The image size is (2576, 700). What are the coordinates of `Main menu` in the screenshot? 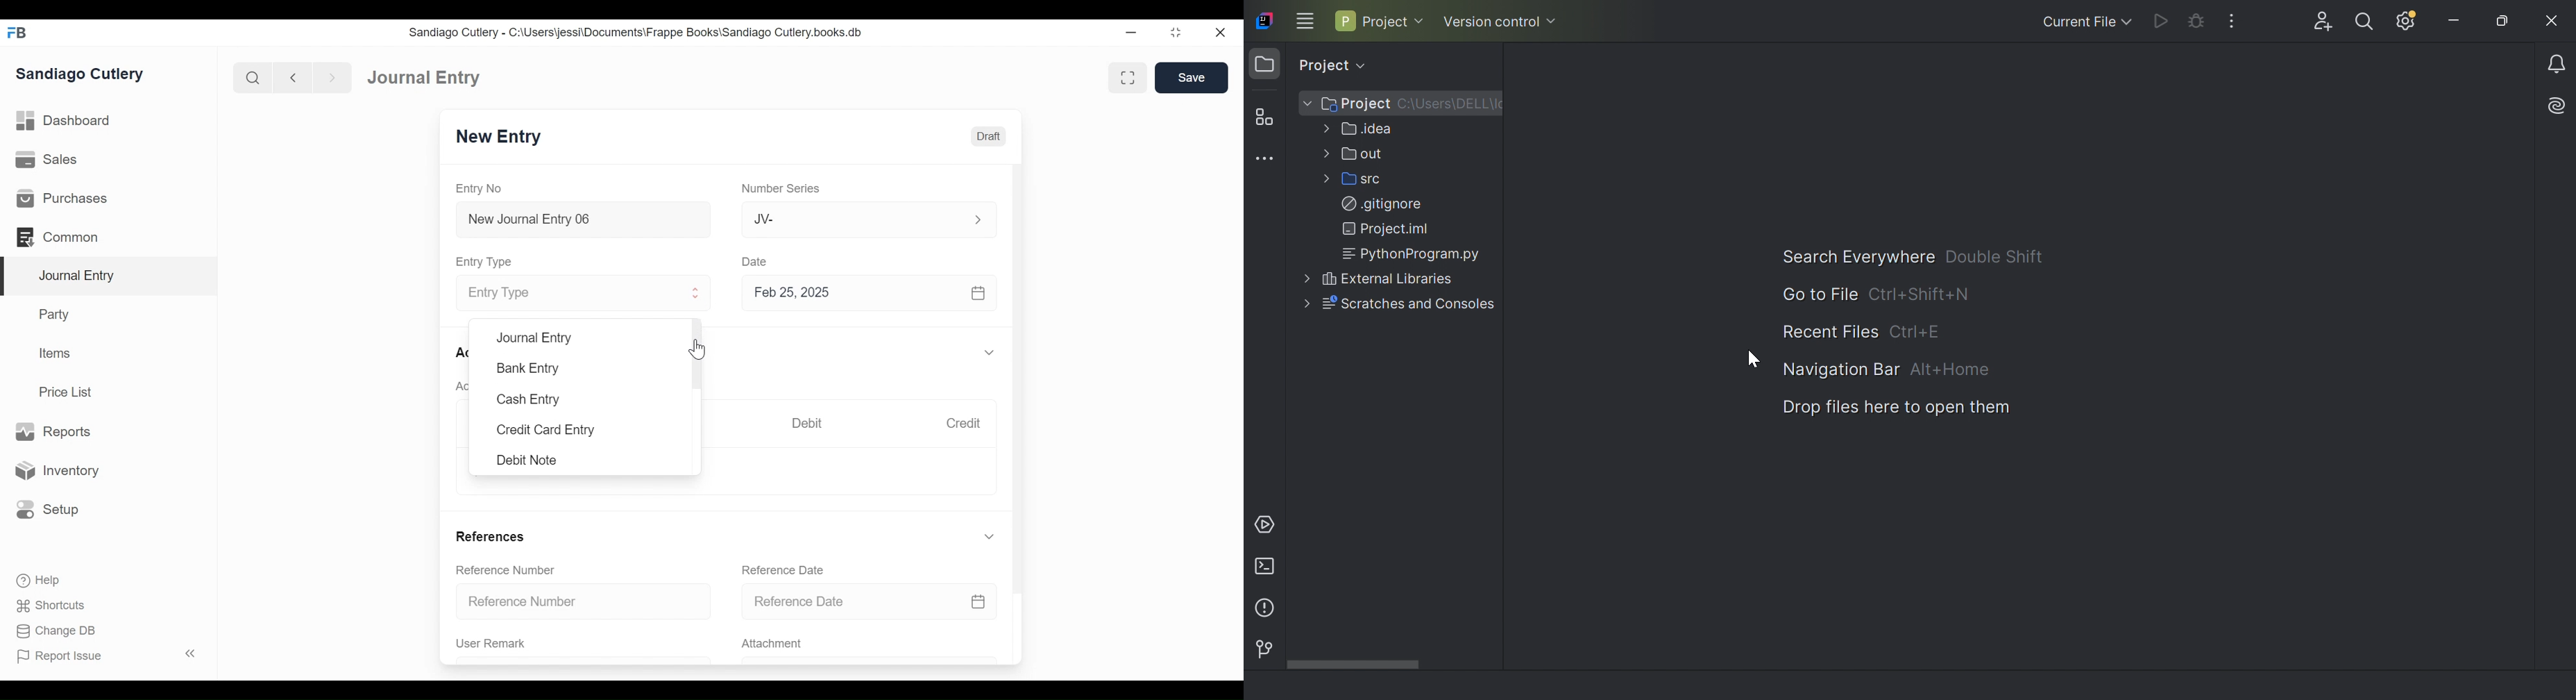 It's located at (1305, 20).